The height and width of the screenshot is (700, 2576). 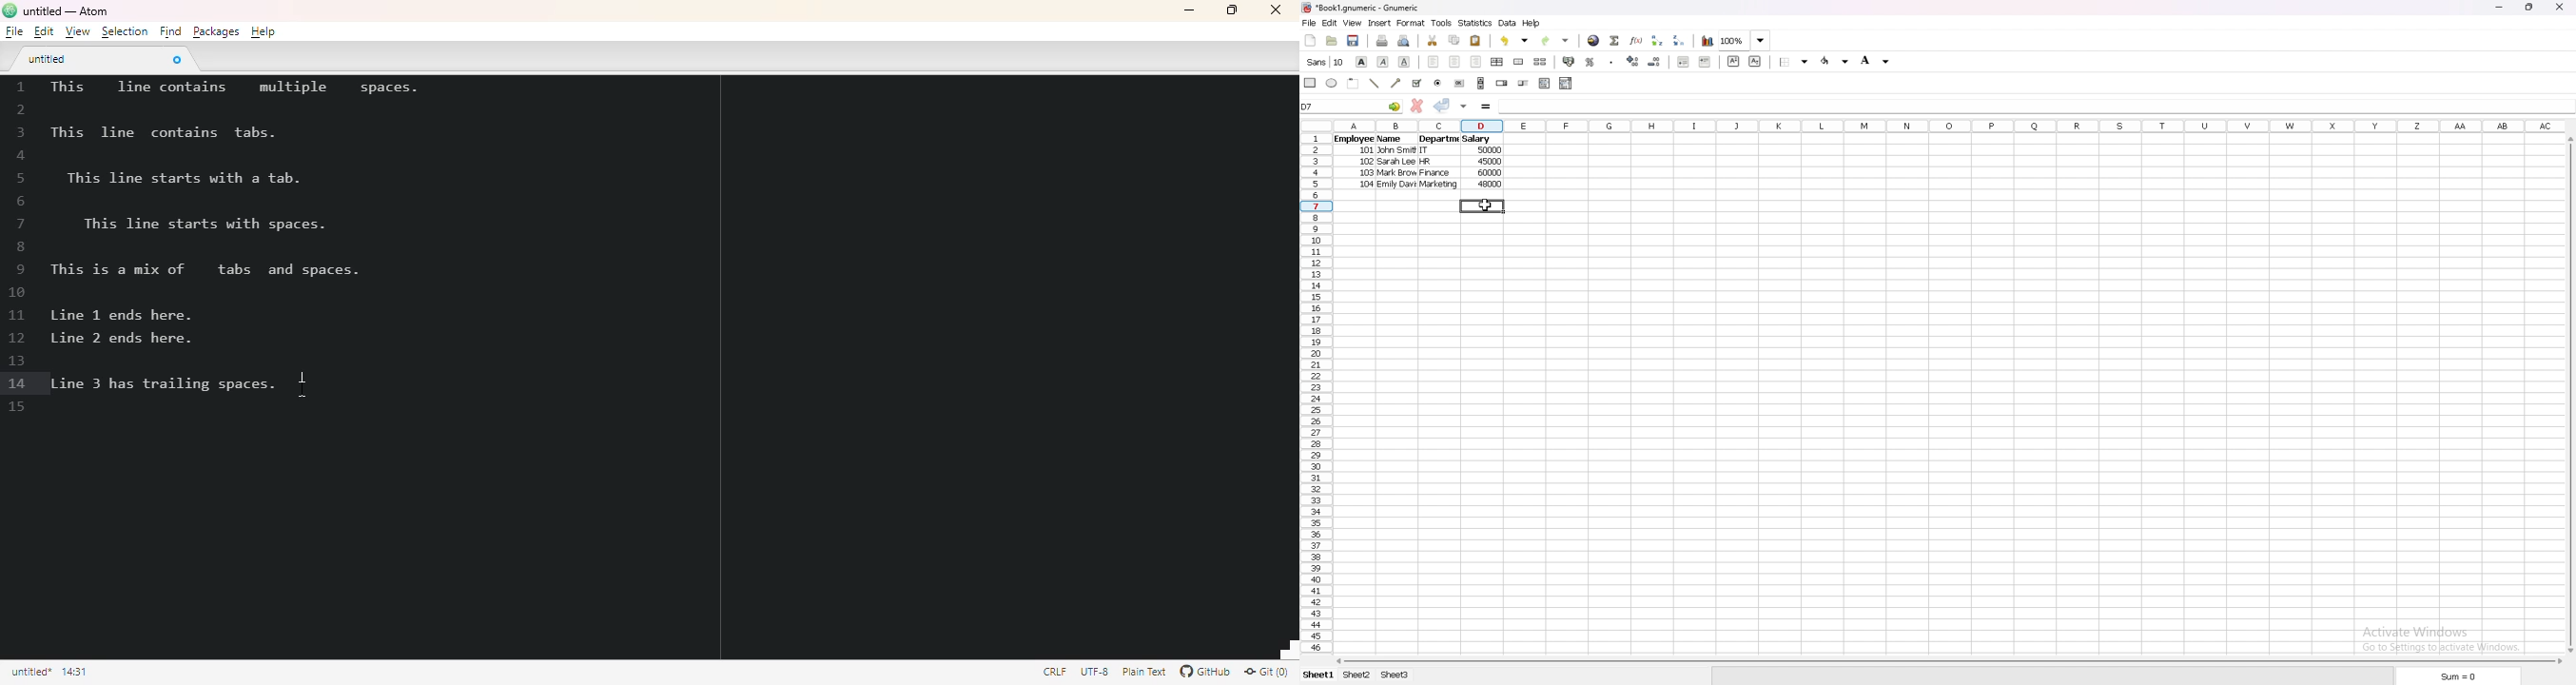 I want to click on formula, so click(x=1486, y=107).